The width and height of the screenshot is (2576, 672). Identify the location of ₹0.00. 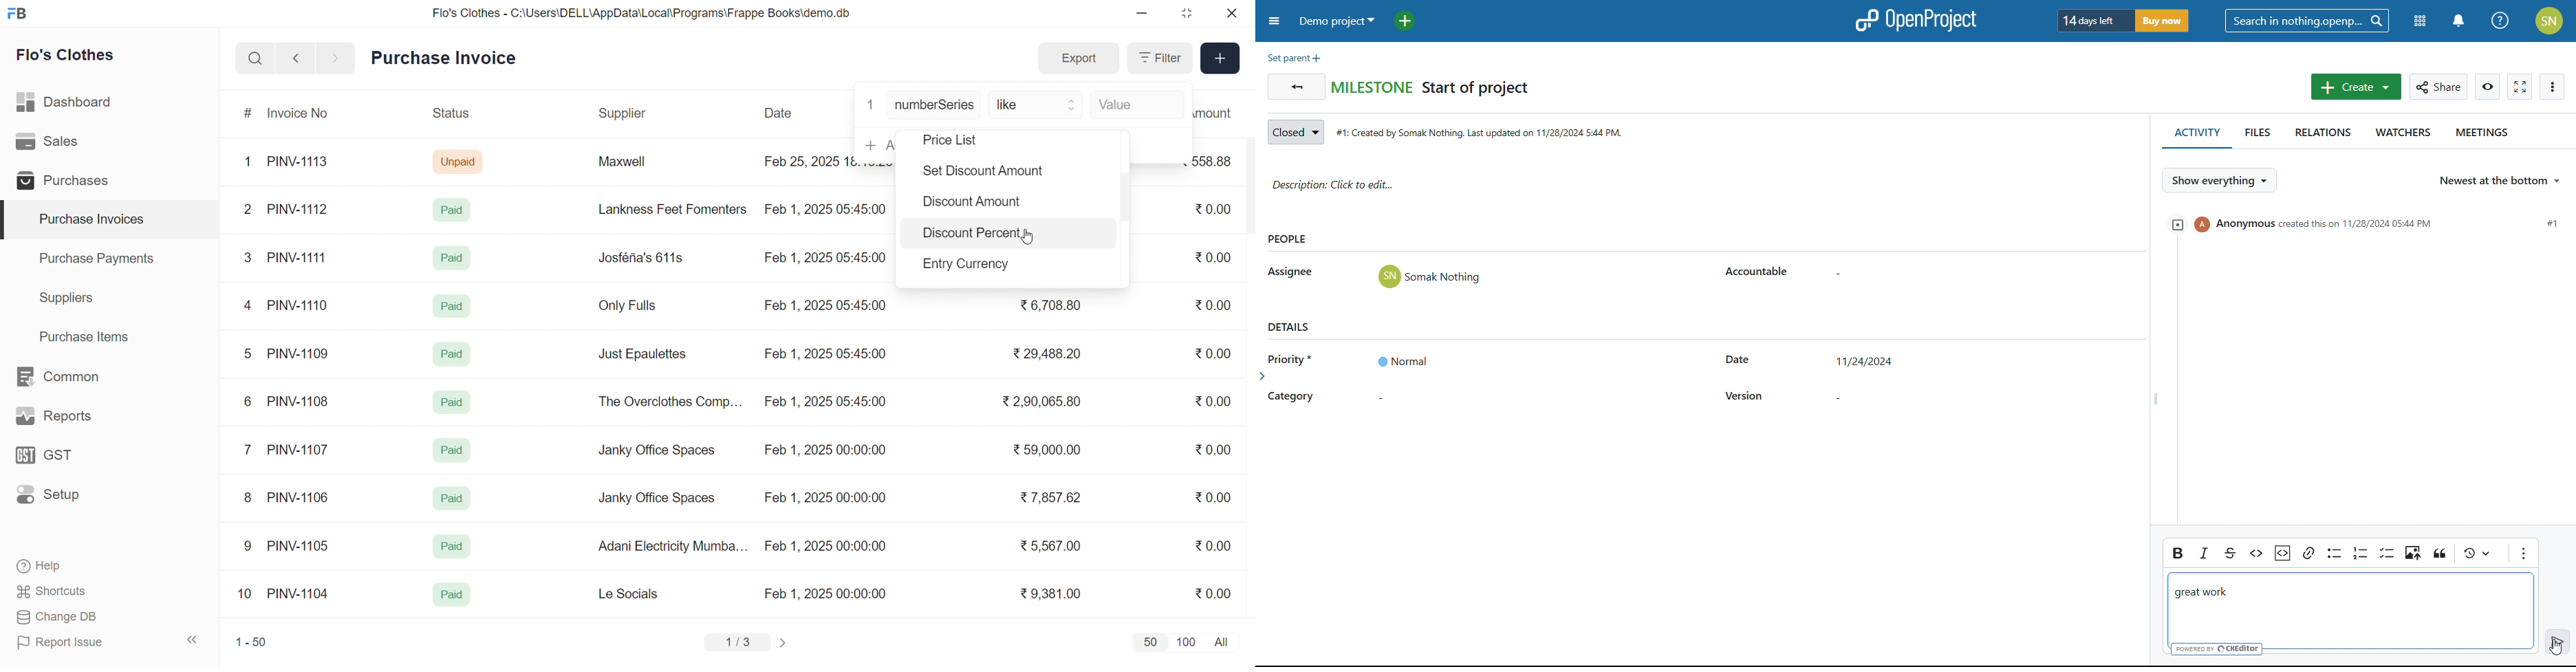
(1206, 354).